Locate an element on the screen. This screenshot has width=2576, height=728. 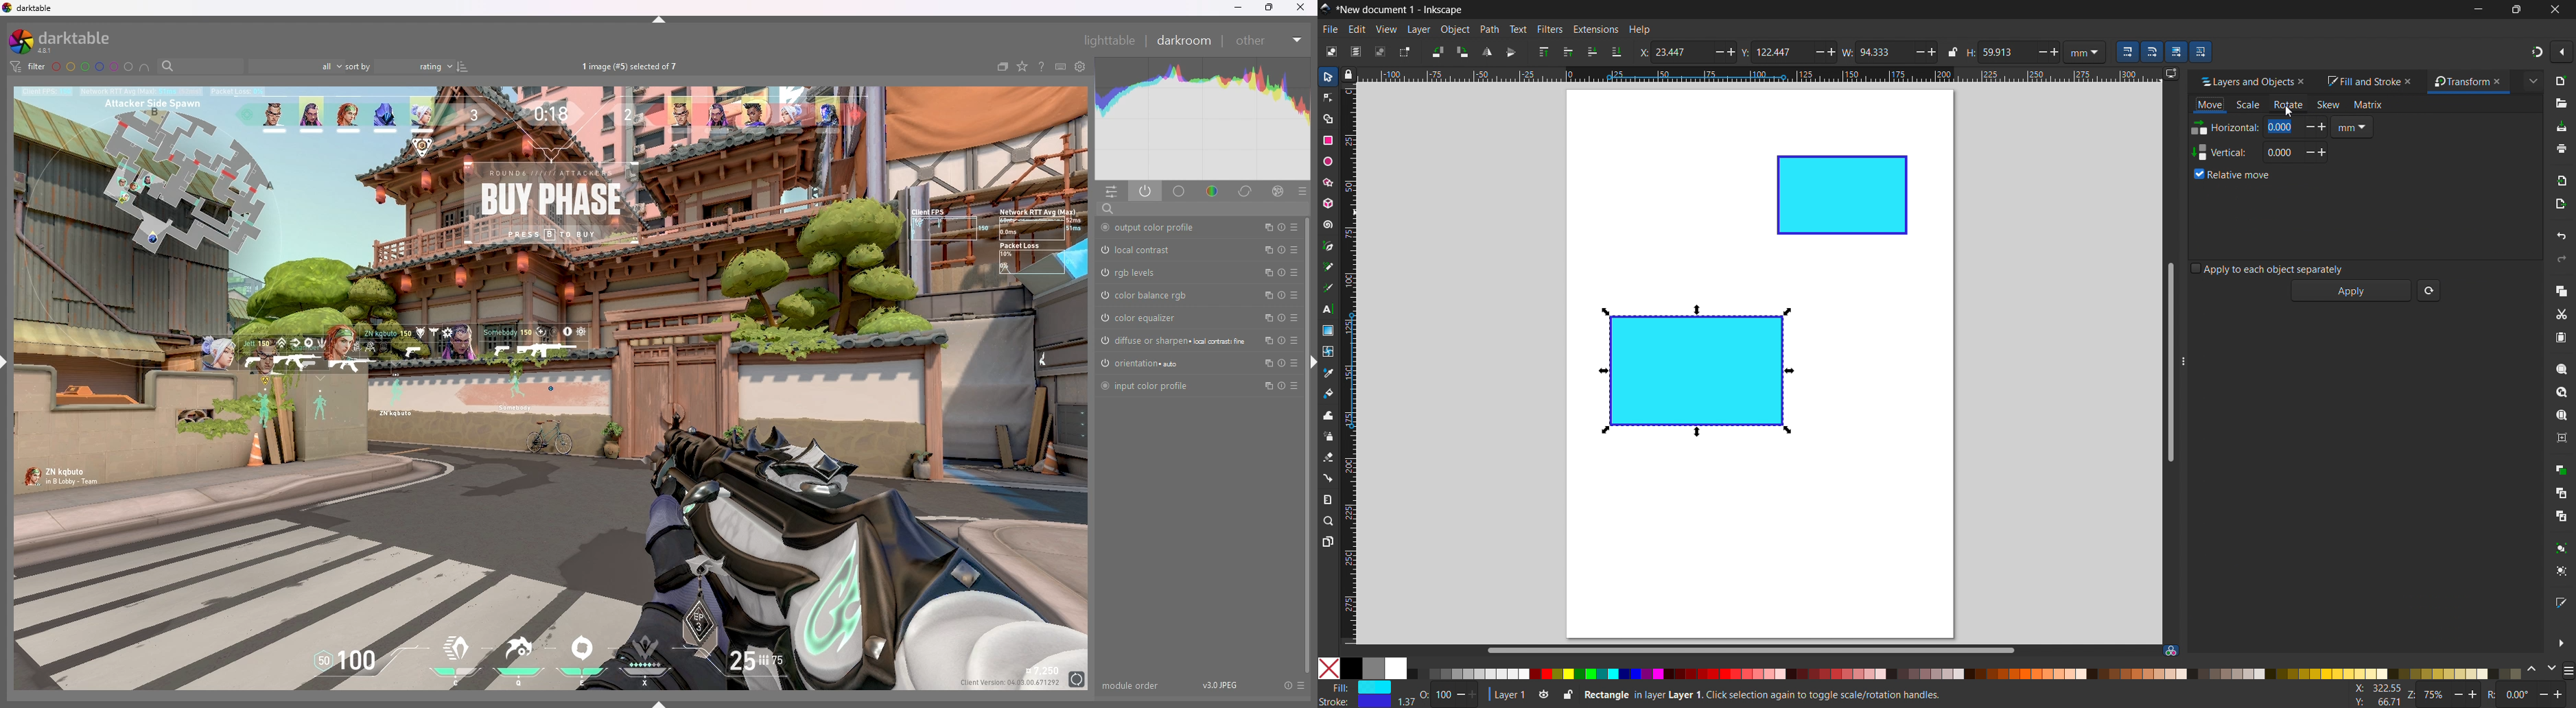
multiple instances actions is located at coordinates (1265, 274).